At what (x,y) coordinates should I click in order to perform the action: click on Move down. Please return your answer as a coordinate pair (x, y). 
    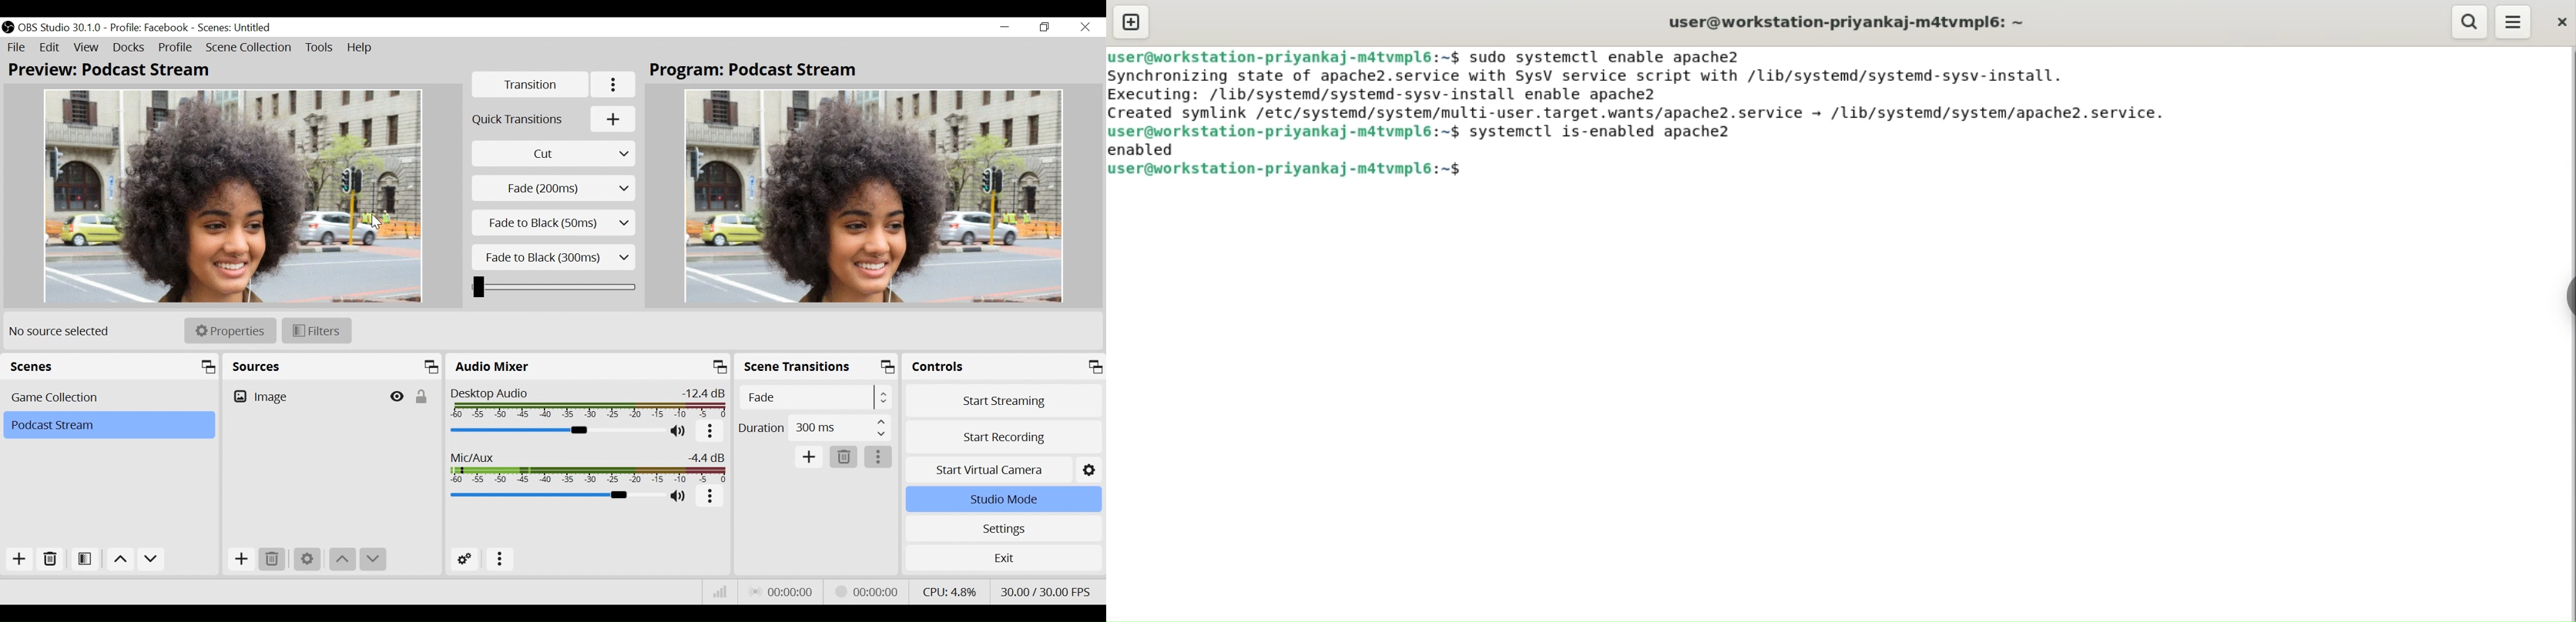
    Looking at the image, I should click on (153, 559).